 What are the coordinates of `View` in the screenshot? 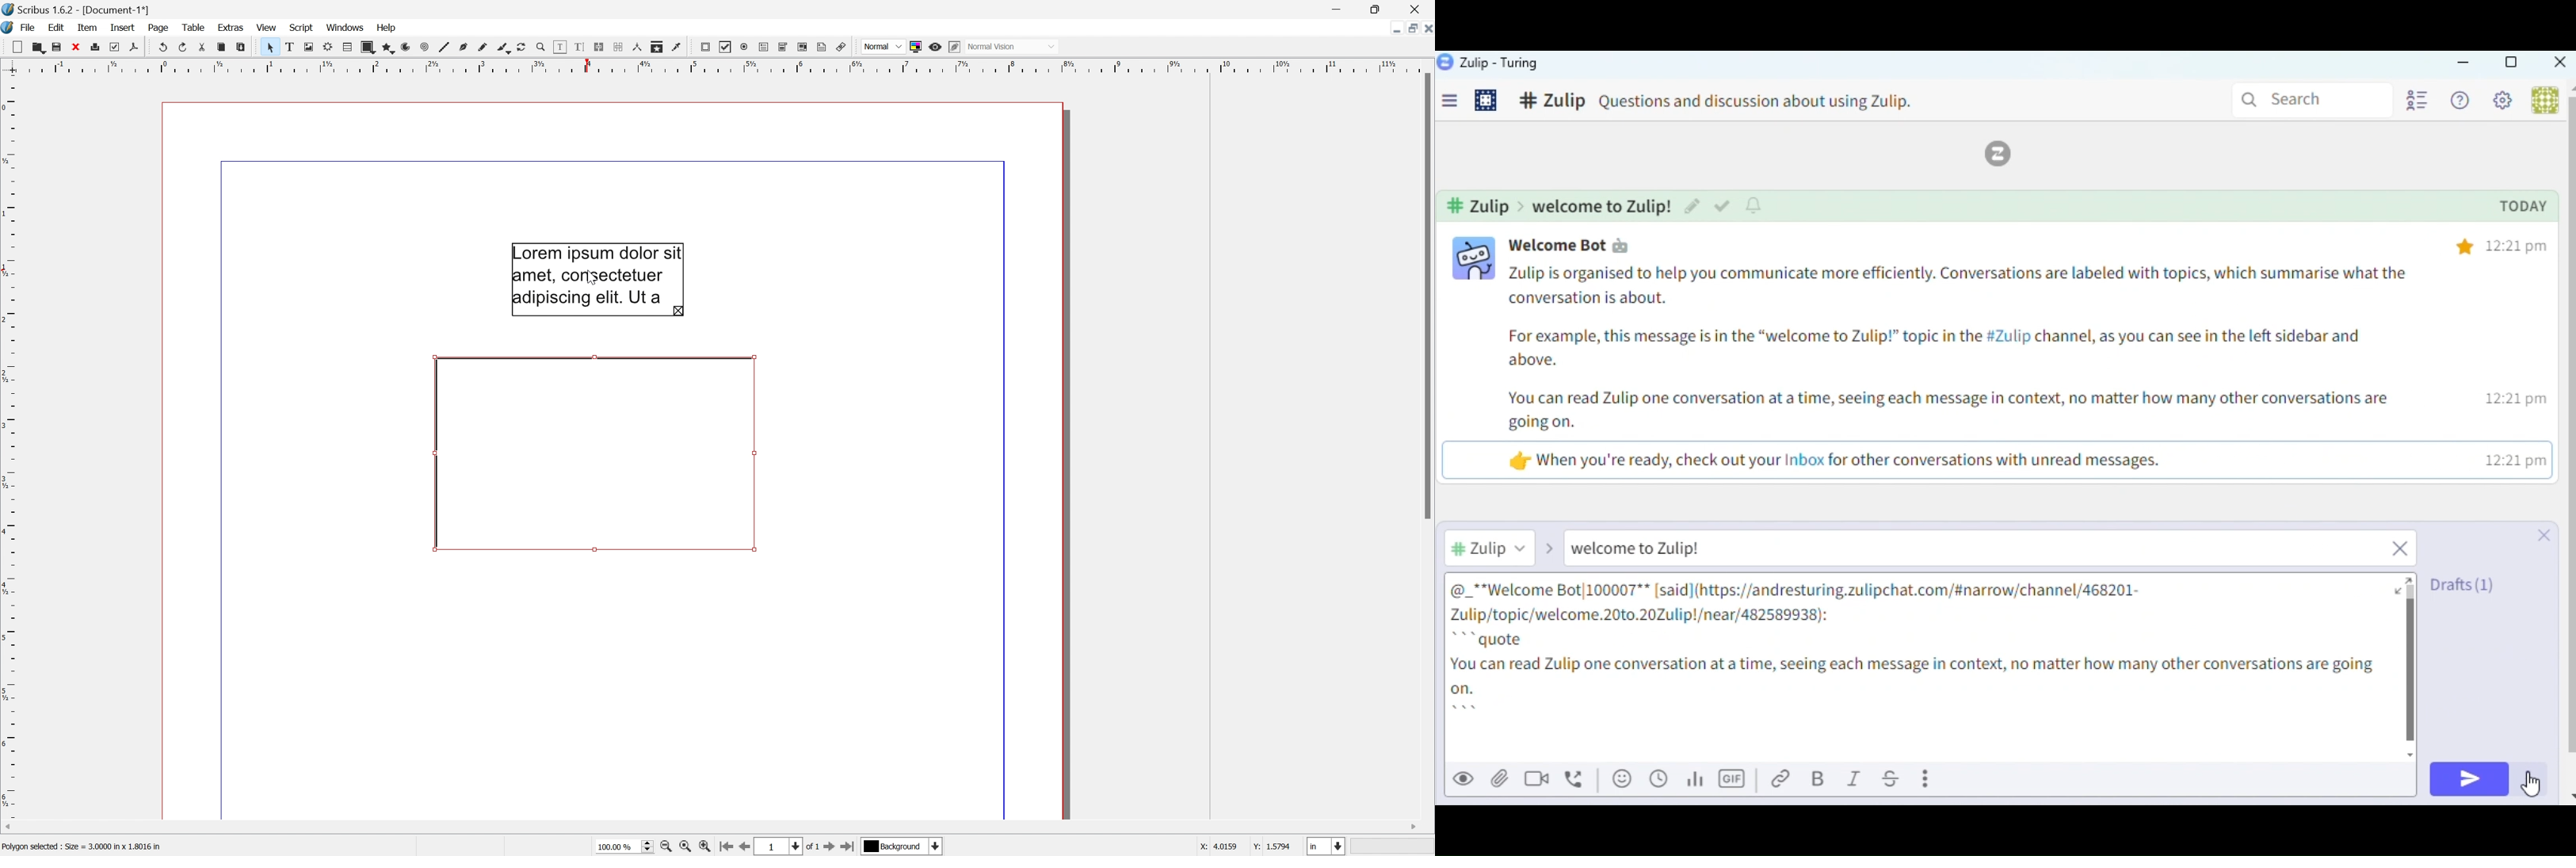 It's located at (1465, 778).